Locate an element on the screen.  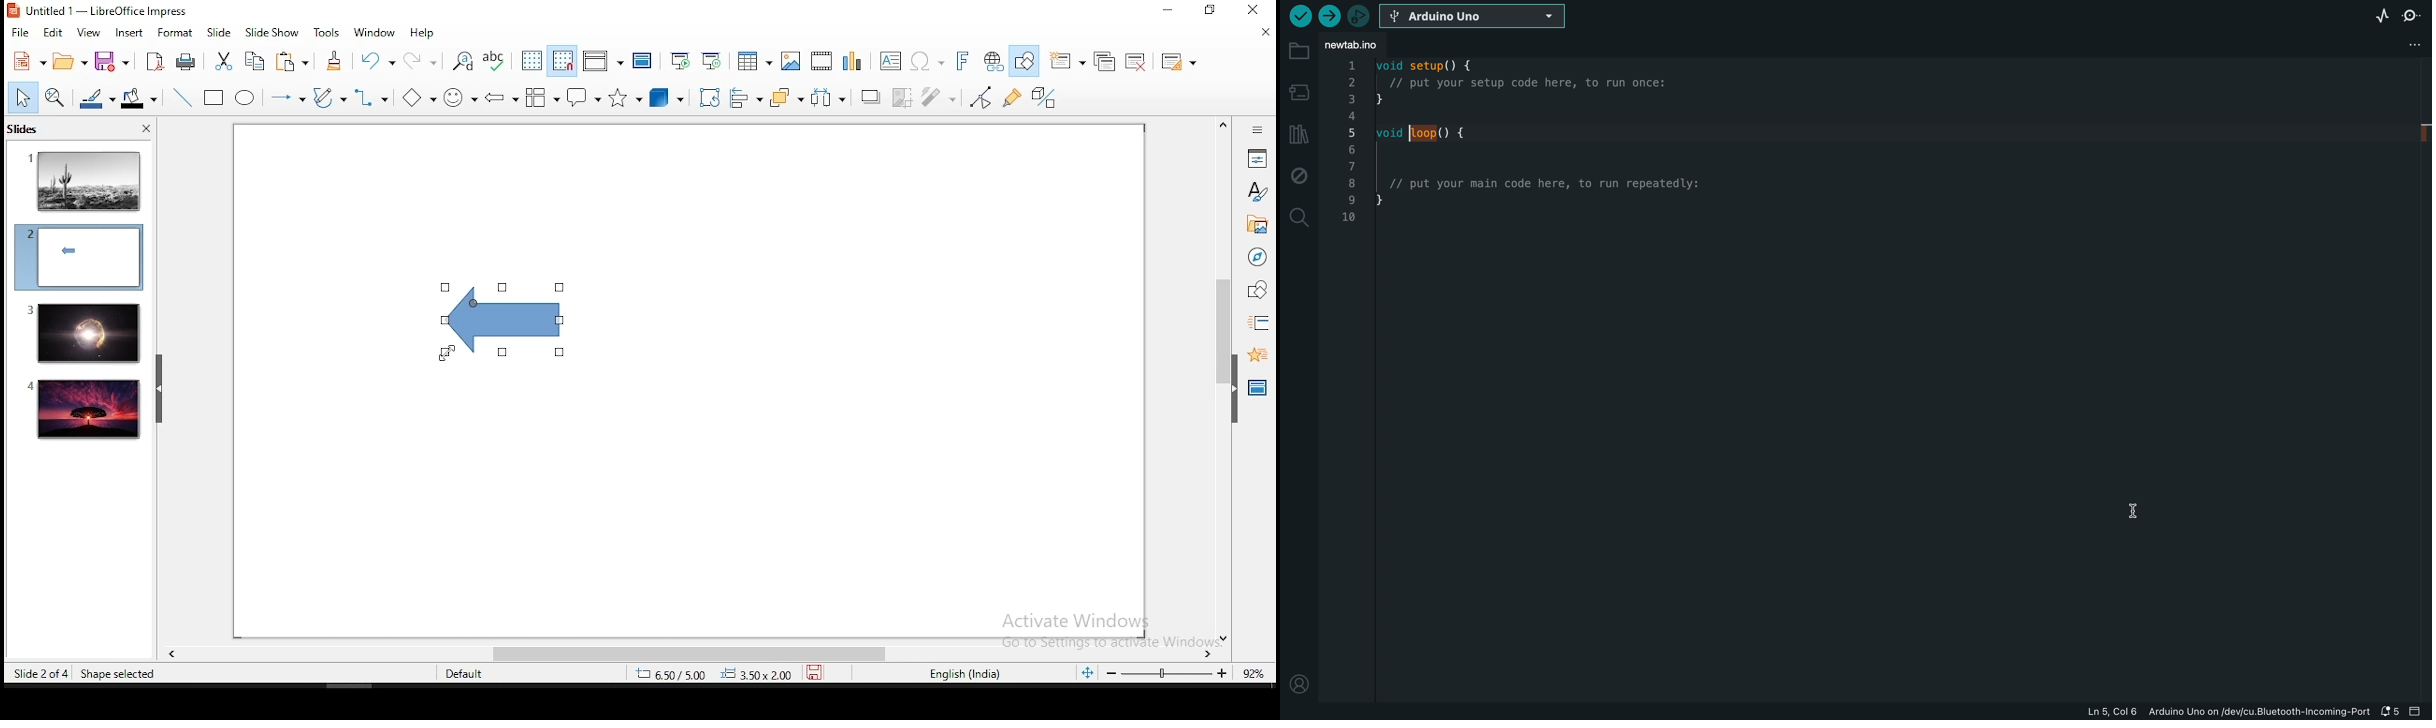
display views is located at coordinates (603, 61).